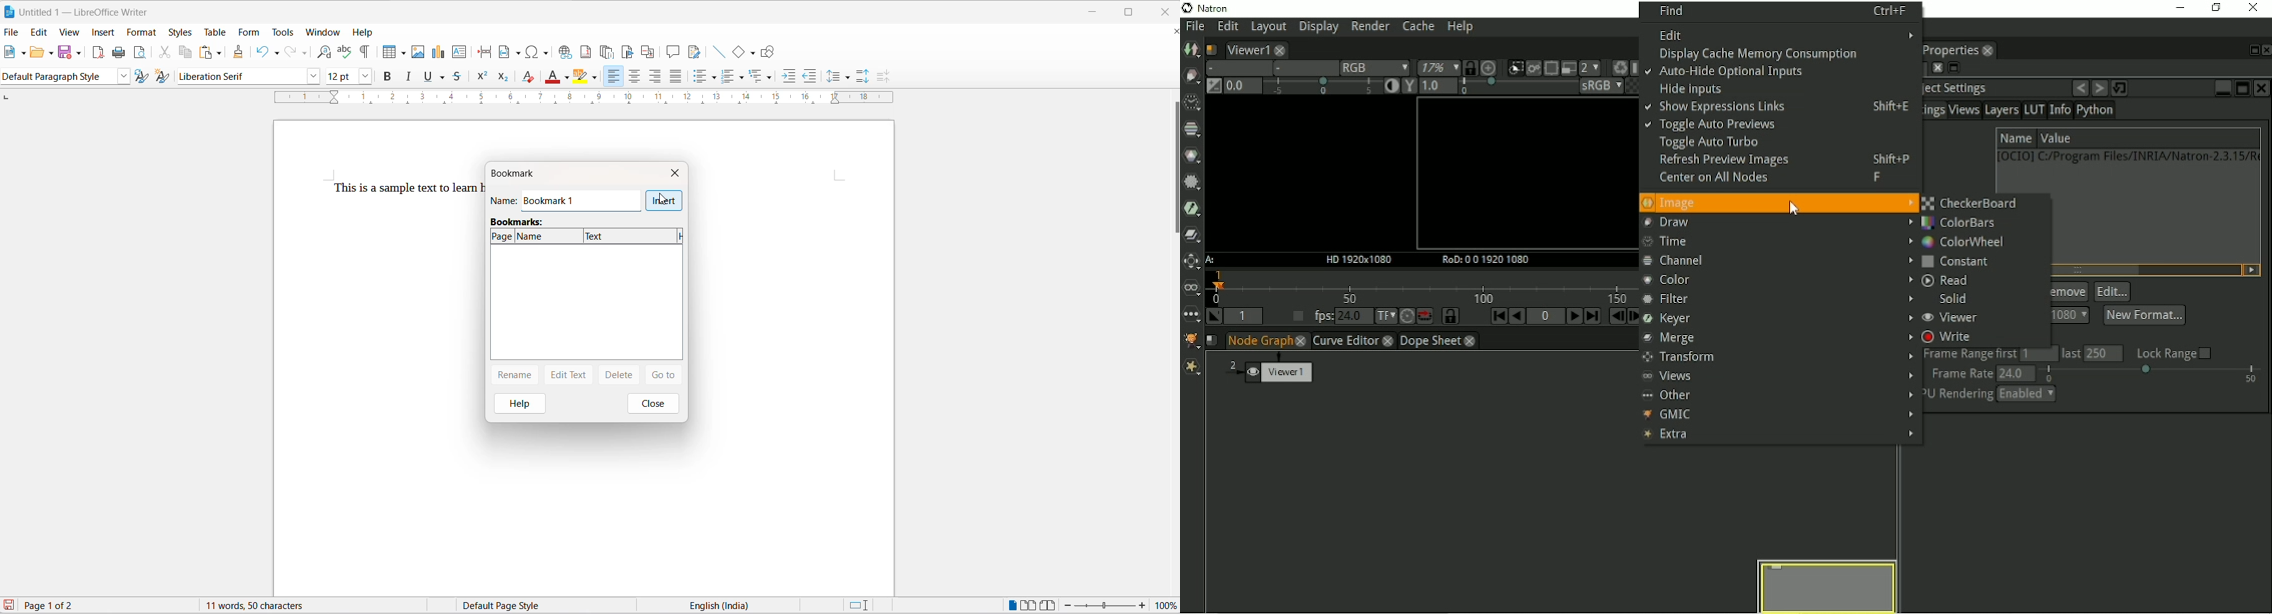 Image resolution: width=2296 pixels, height=616 pixels. Describe the element at coordinates (438, 54) in the screenshot. I see `add charts` at that location.